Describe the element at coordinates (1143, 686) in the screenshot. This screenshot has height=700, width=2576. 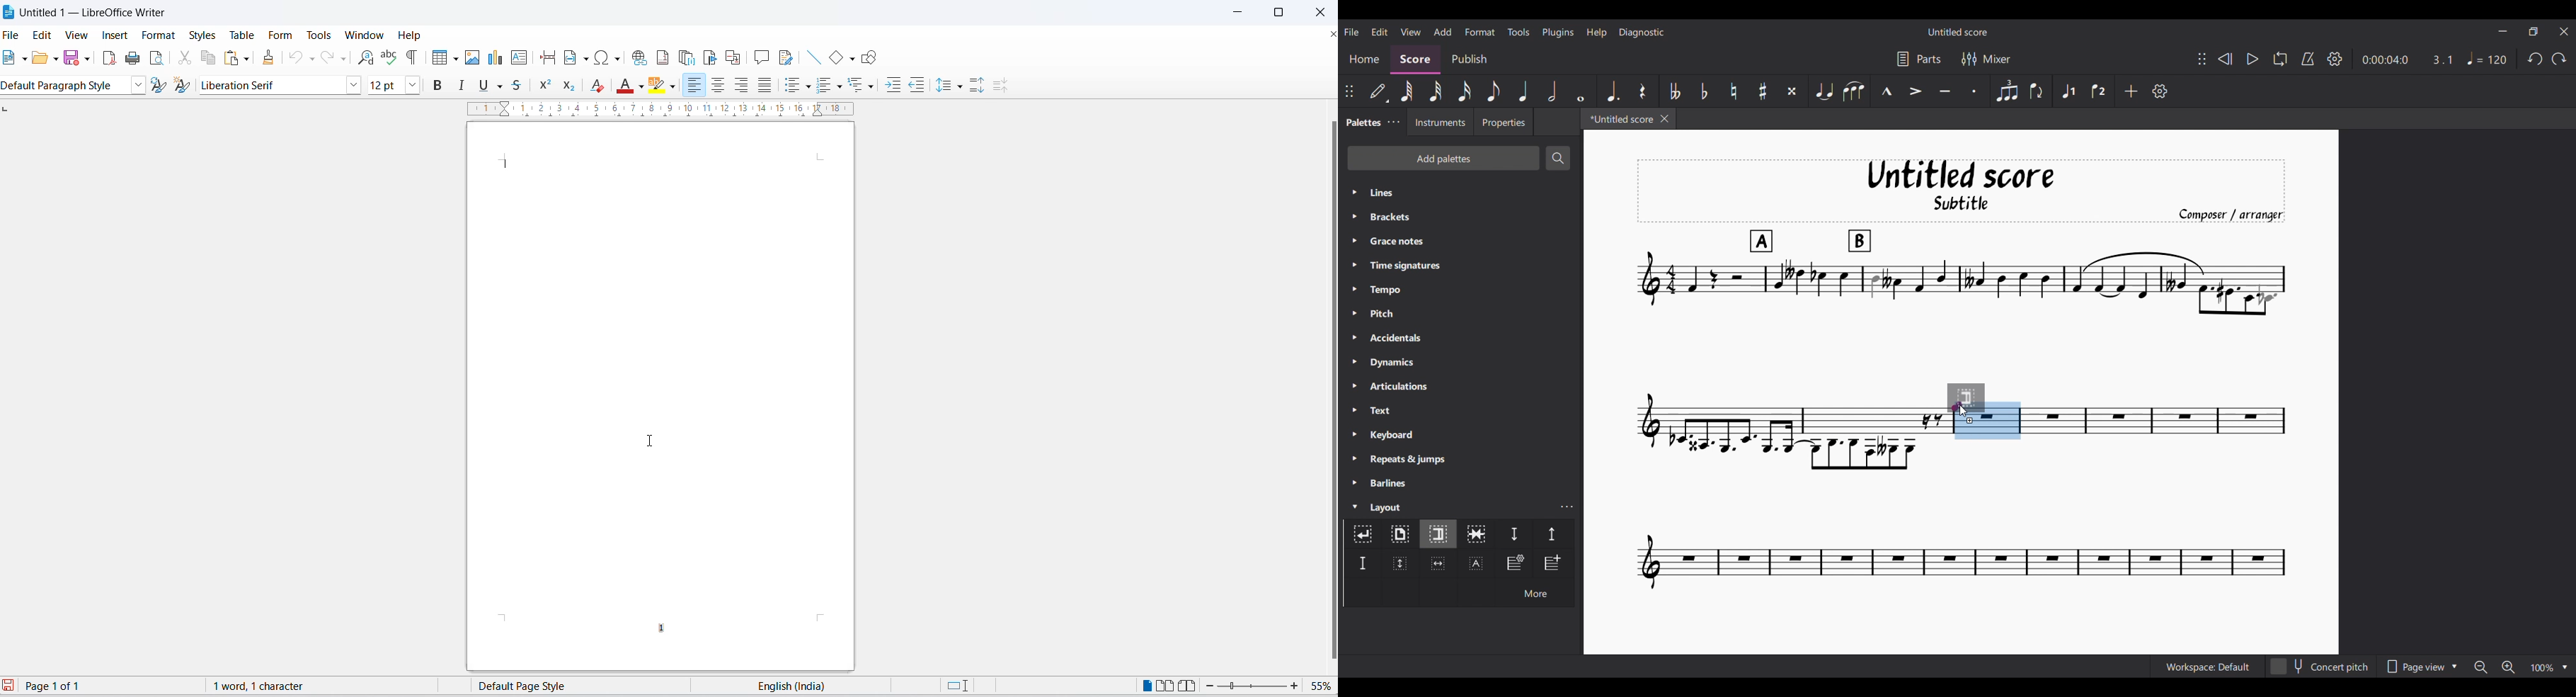
I see `single page view` at that location.